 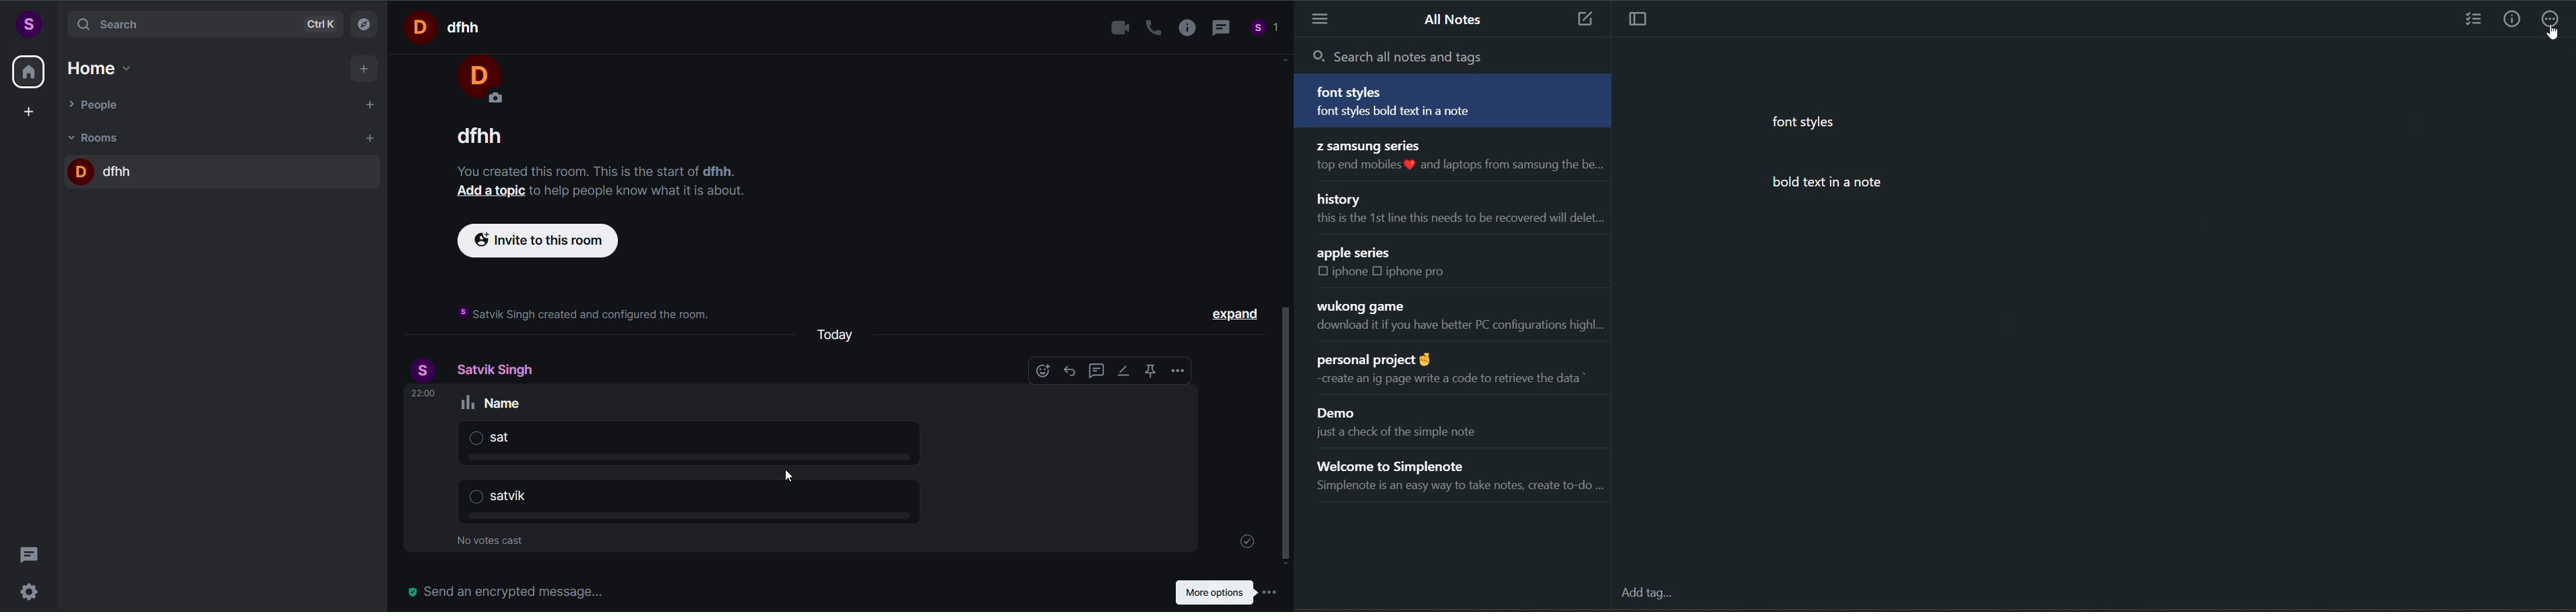 What do you see at coordinates (1244, 538) in the screenshot?
I see `Sent` at bounding box center [1244, 538].